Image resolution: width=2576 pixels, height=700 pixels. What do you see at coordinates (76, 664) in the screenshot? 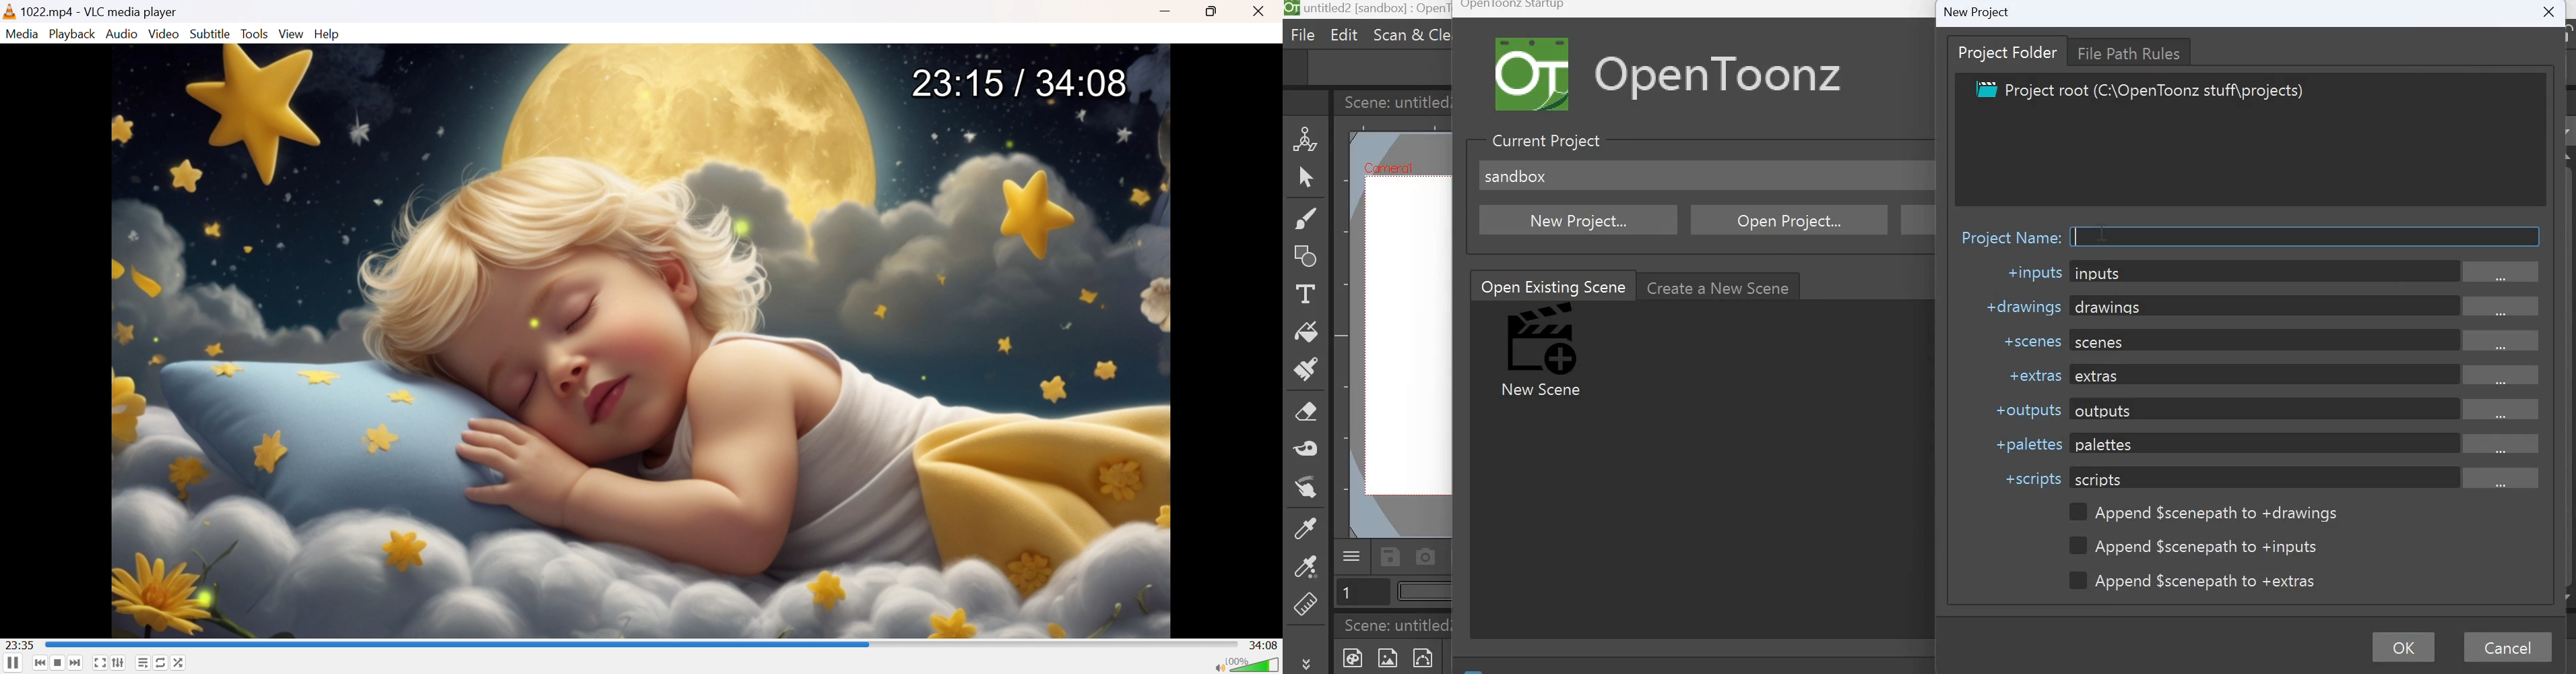
I see `Next media in the playlist, skip forward when held` at bounding box center [76, 664].